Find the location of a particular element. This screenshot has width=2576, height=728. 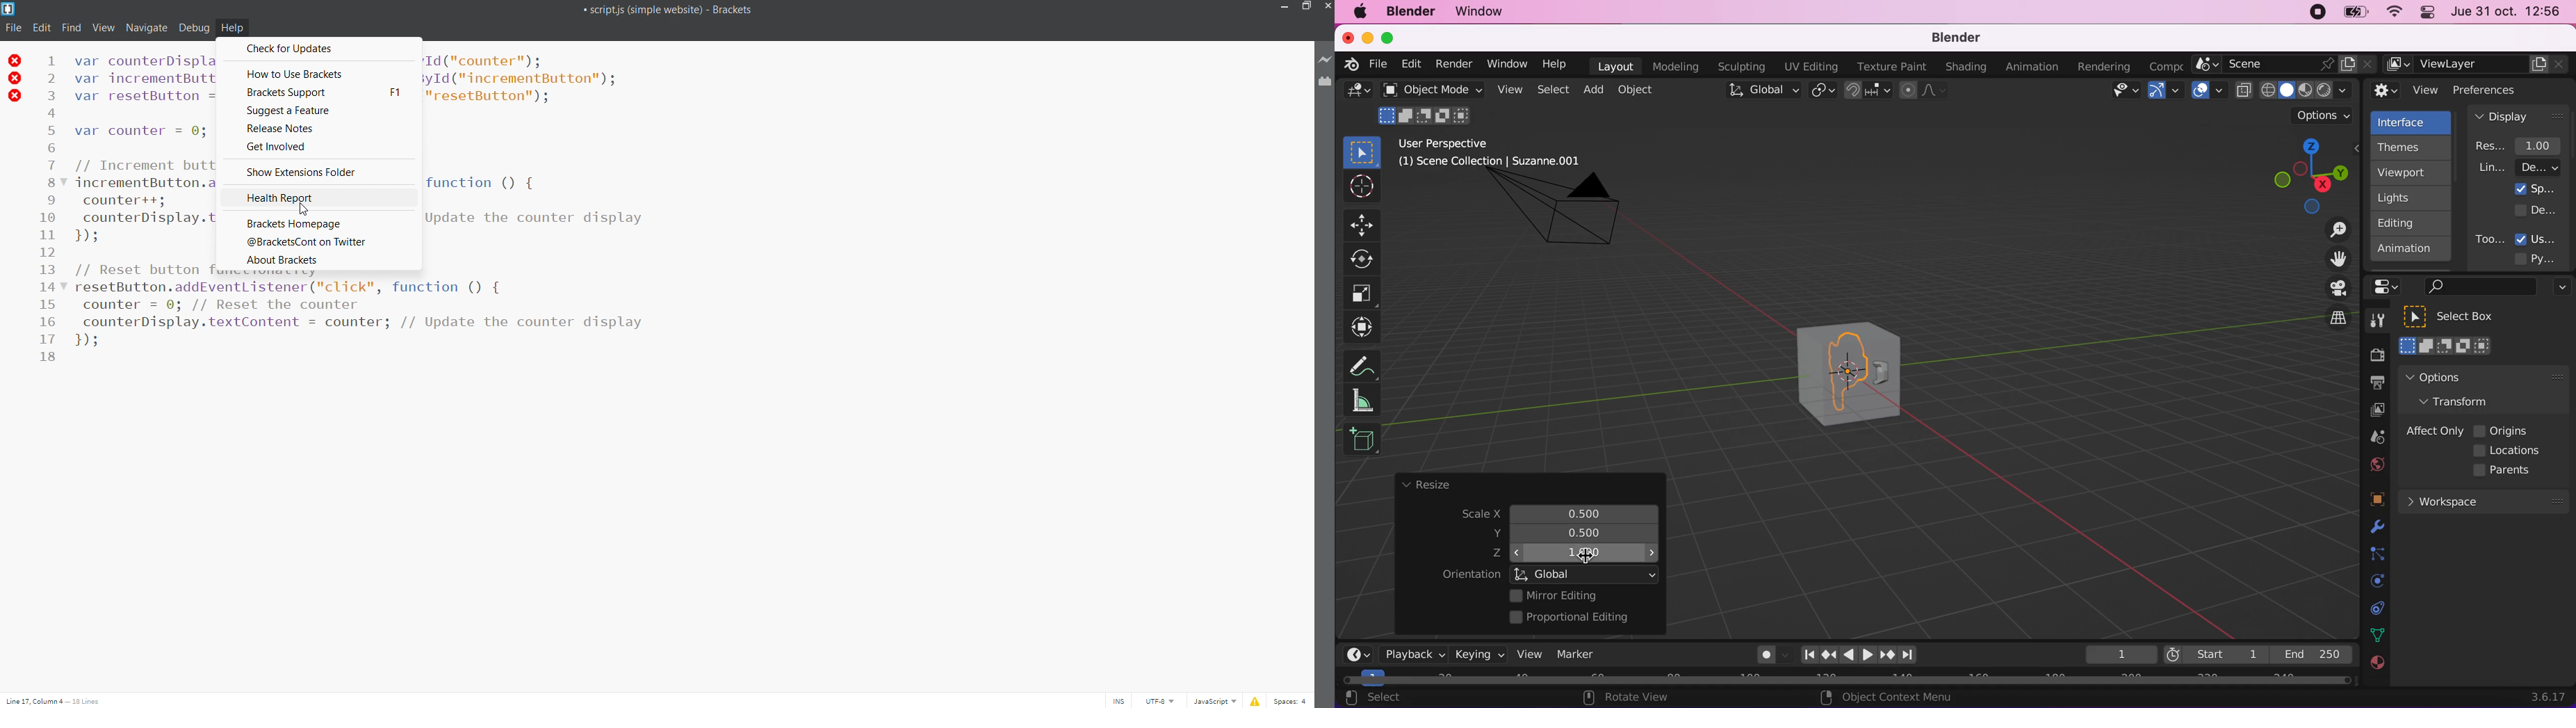

preferences is located at coordinates (2501, 89).